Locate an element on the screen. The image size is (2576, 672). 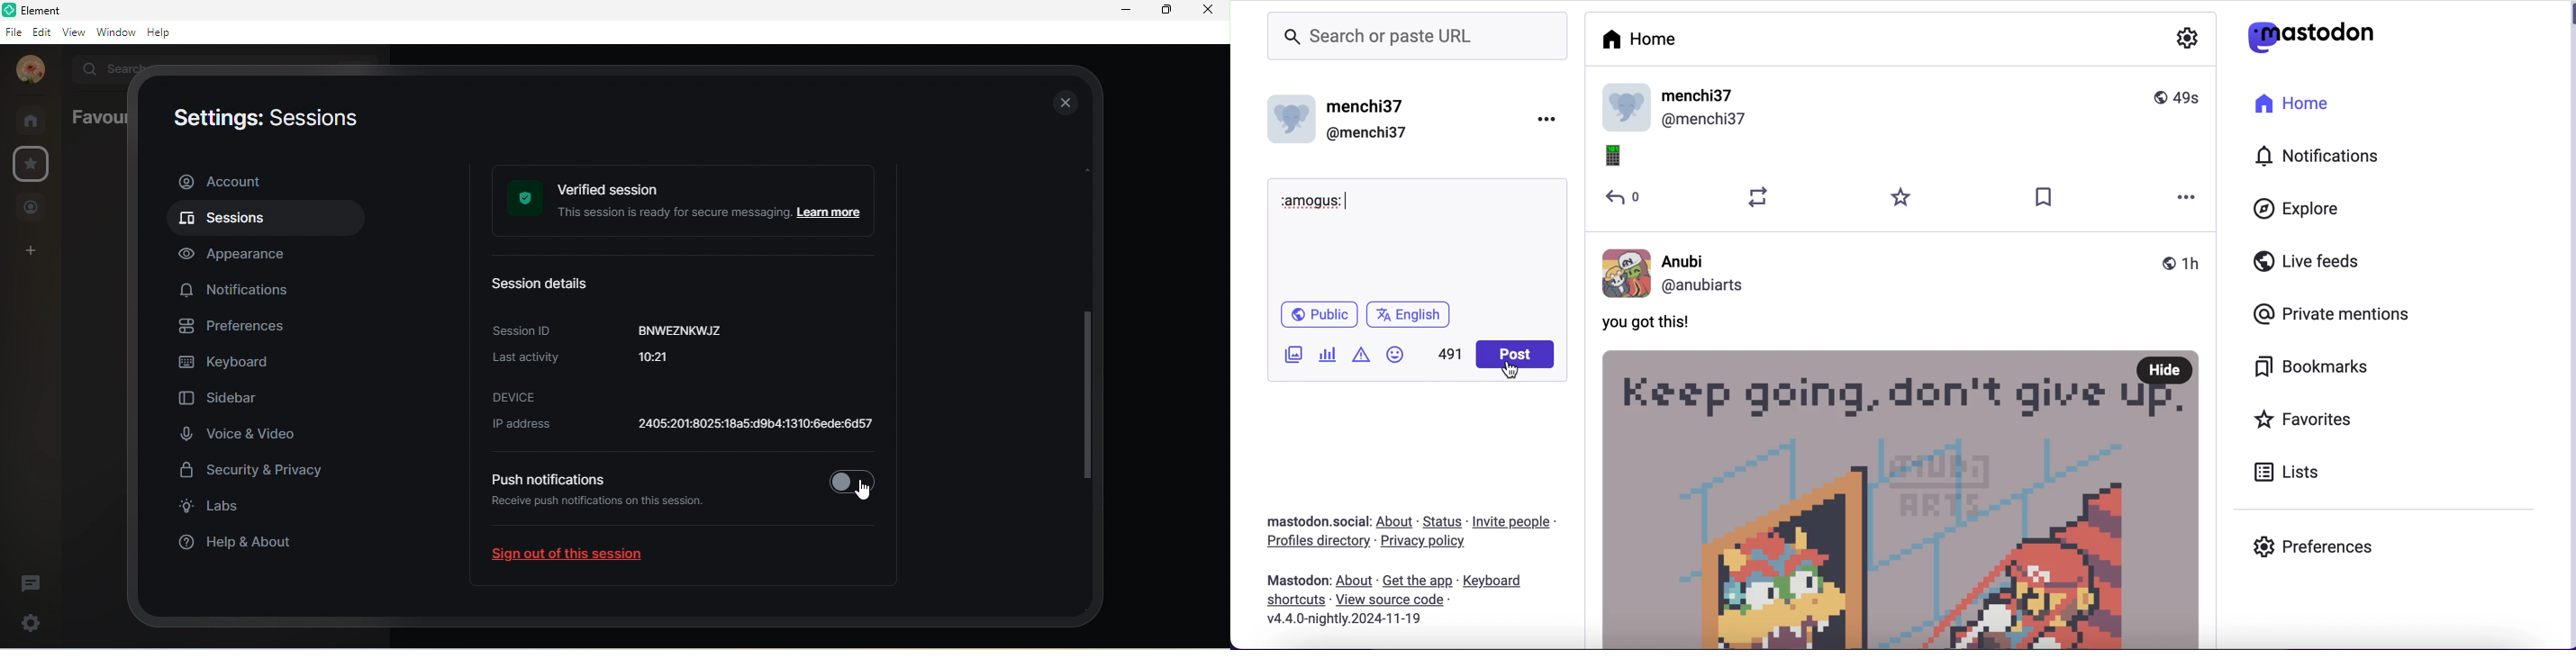
sign out of this session is located at coordinates (582, 558).